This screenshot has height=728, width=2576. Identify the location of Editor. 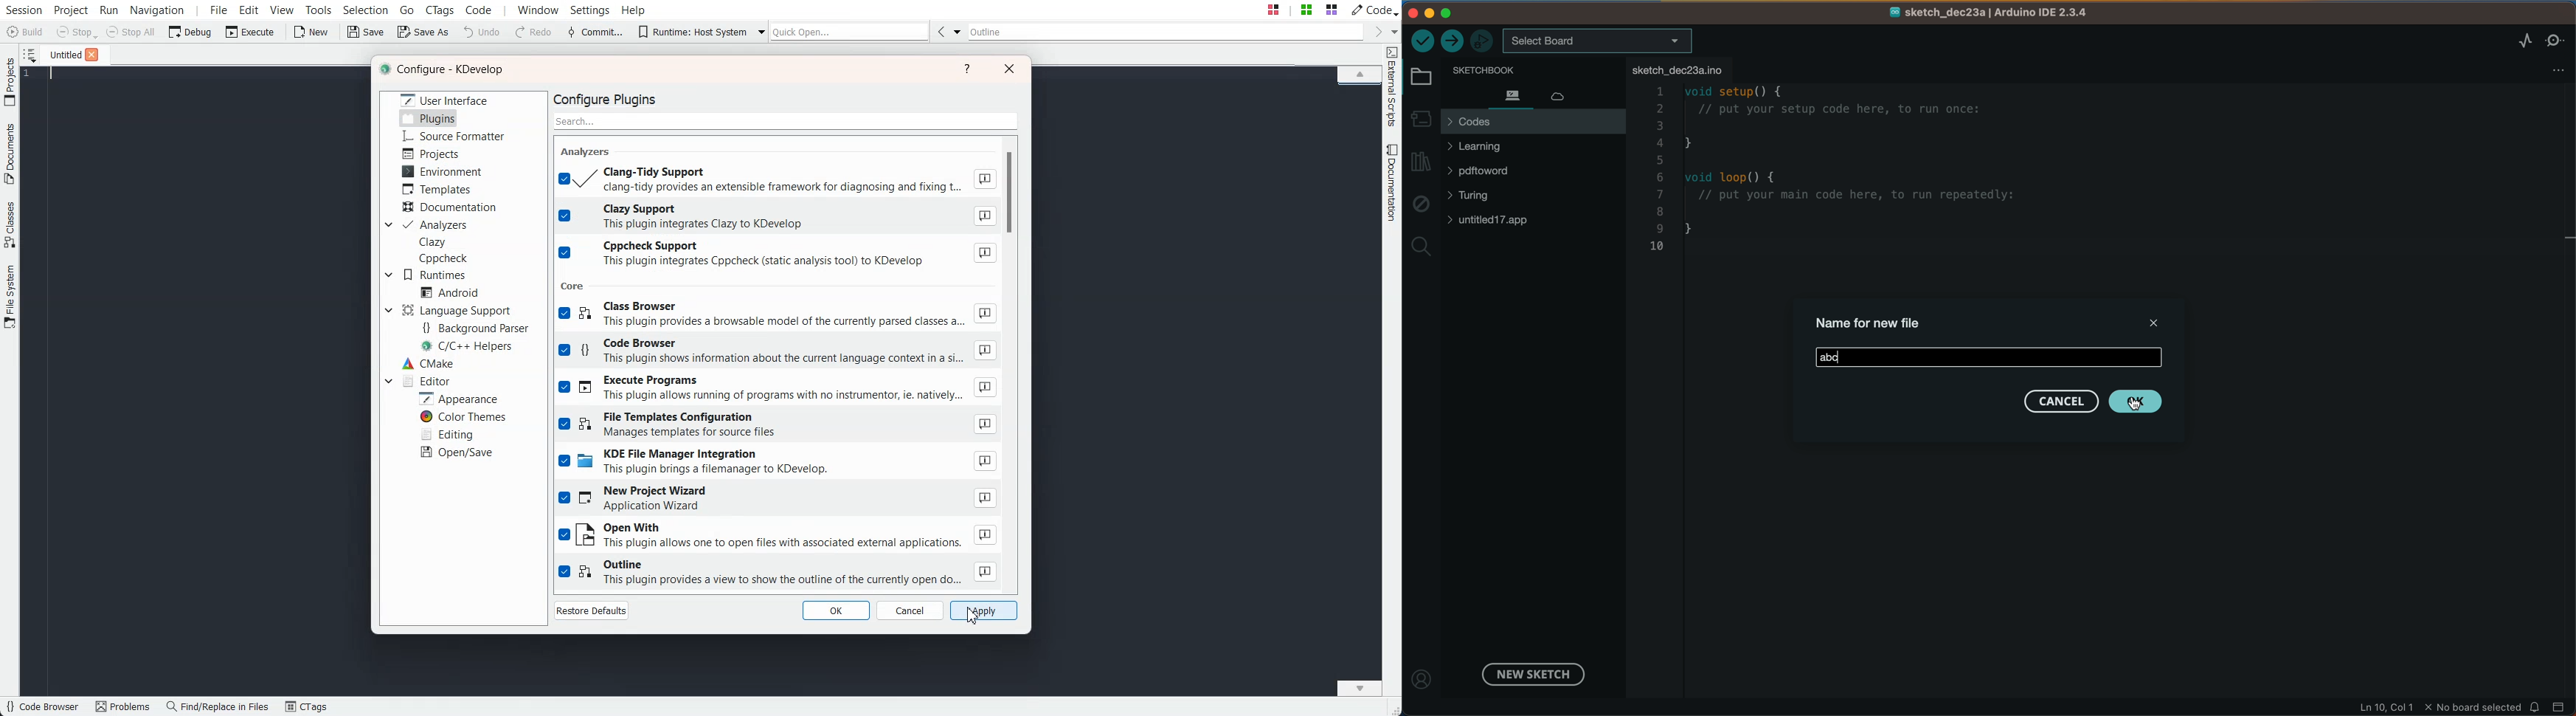
(425, 380).